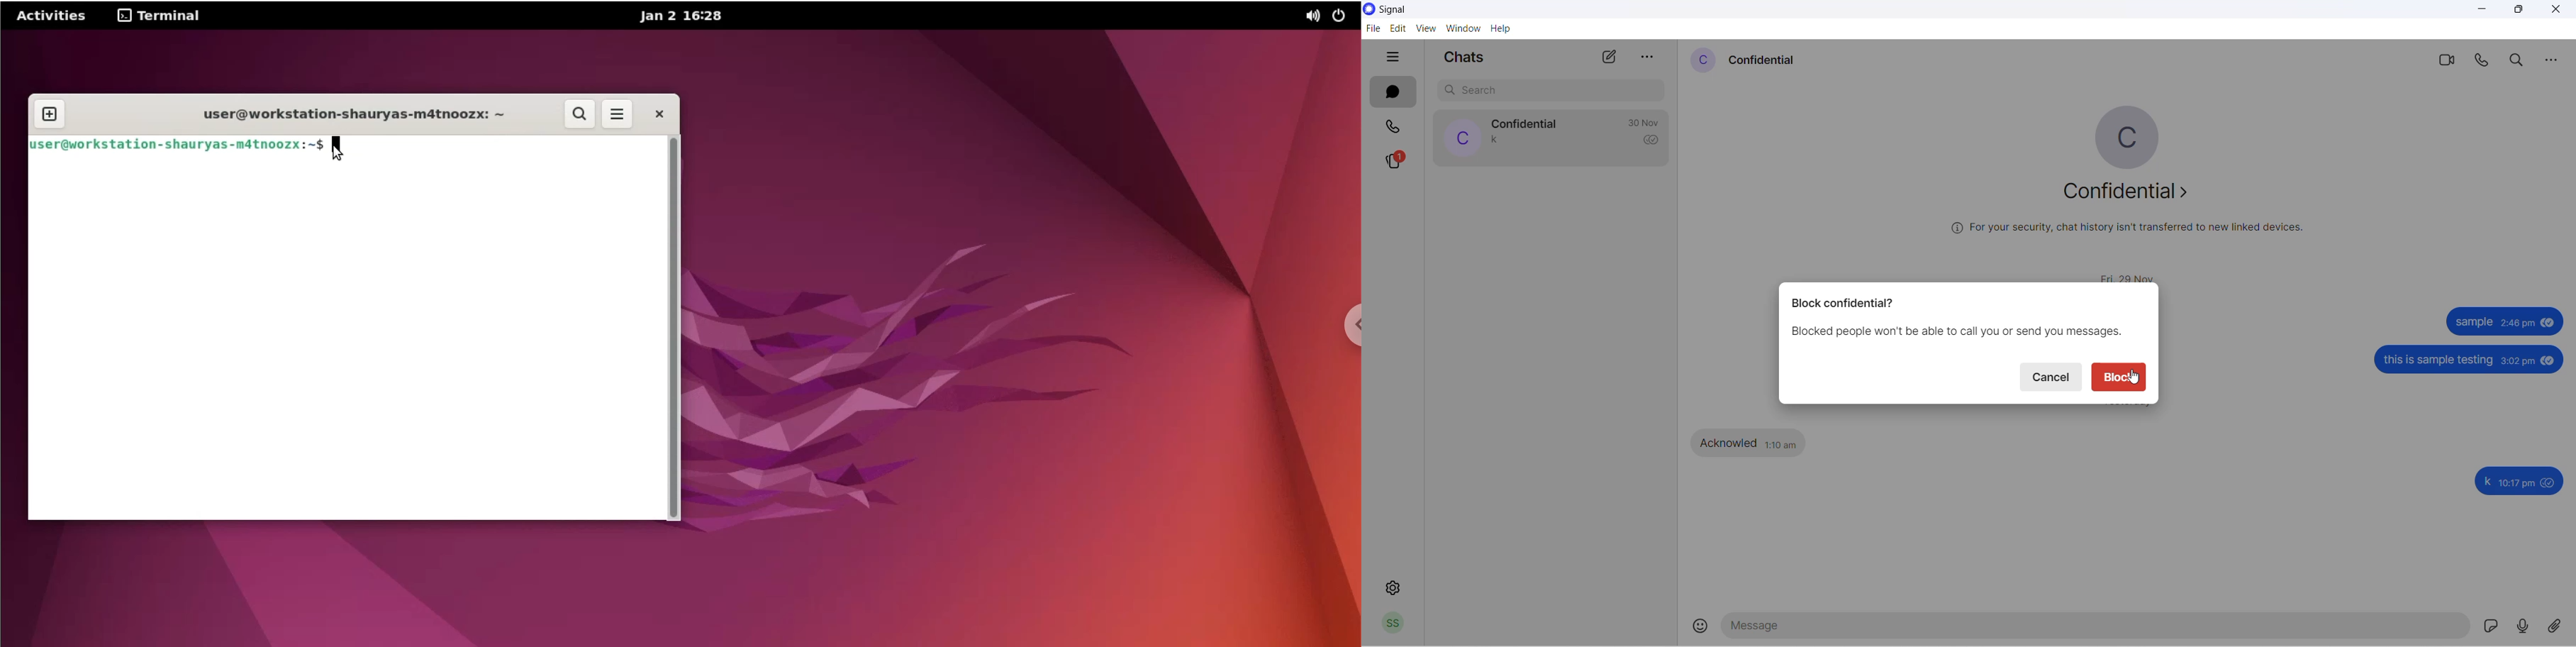 This screenshot has height=672, width=2576. What do you see at coordinates (579, 115) in the screenshot?
I see `search` at bounding box center [579, 115].